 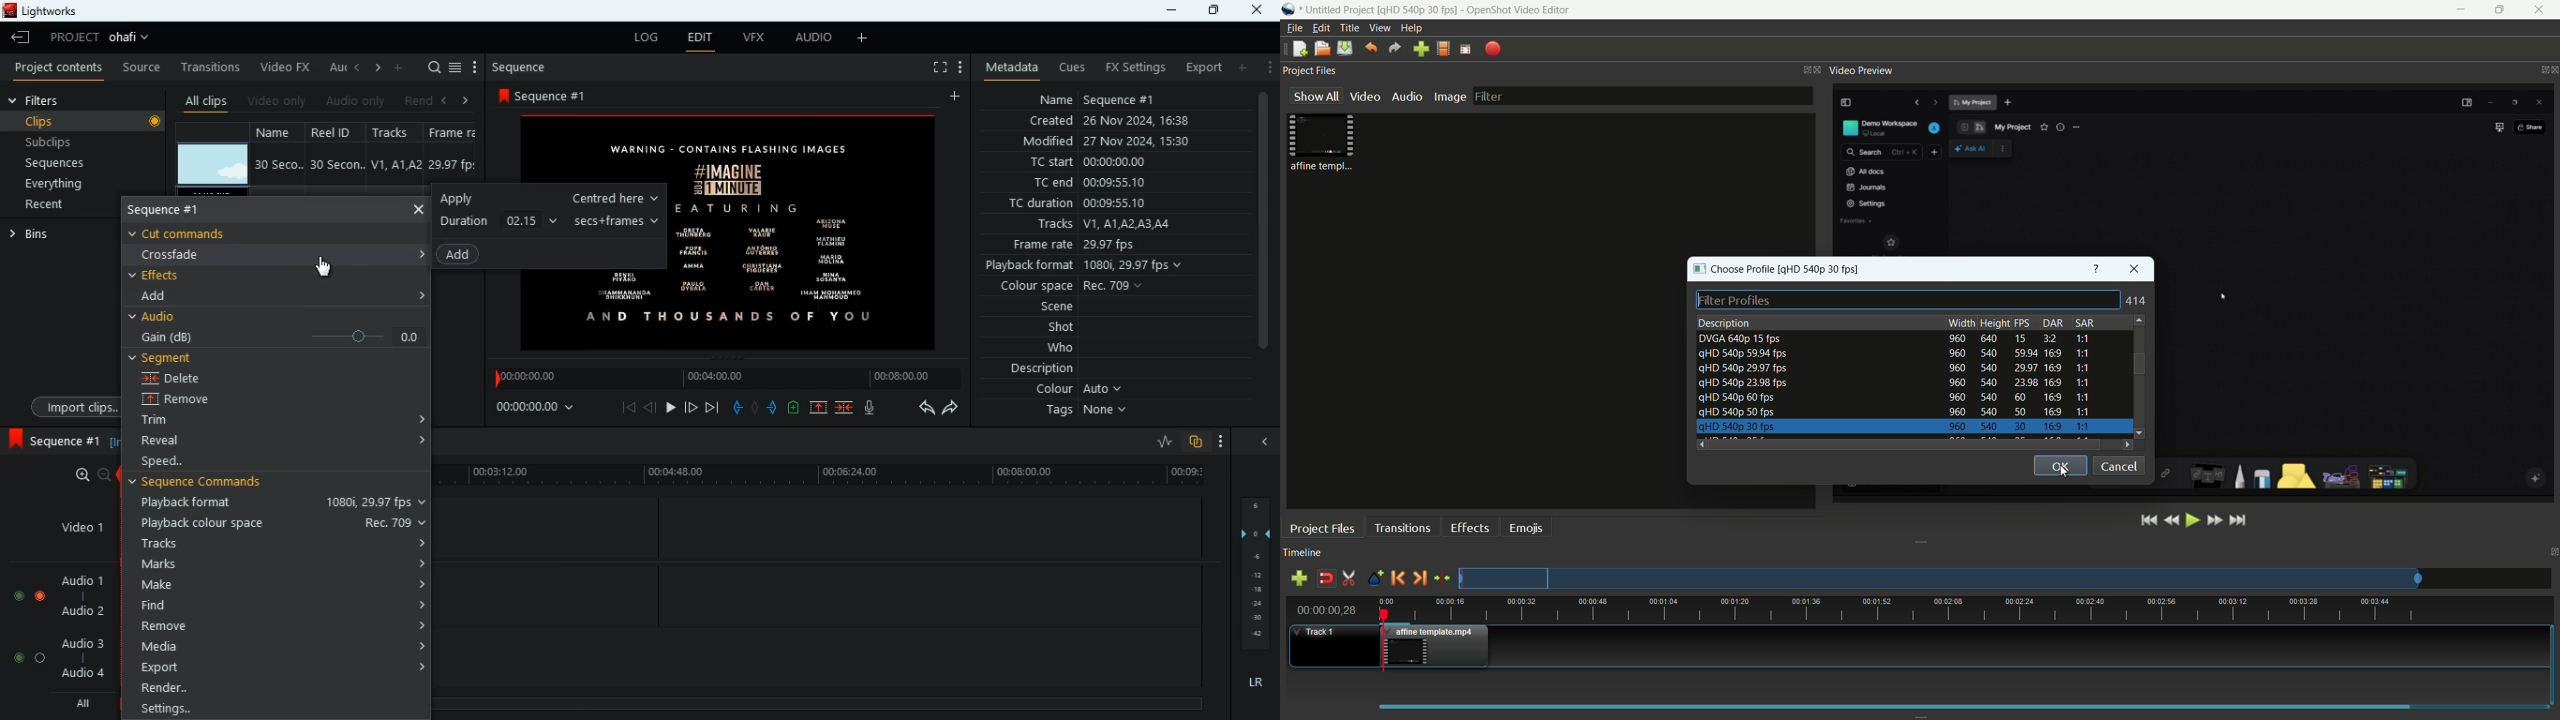 I want to click on image, so click(x=1450, y=97).